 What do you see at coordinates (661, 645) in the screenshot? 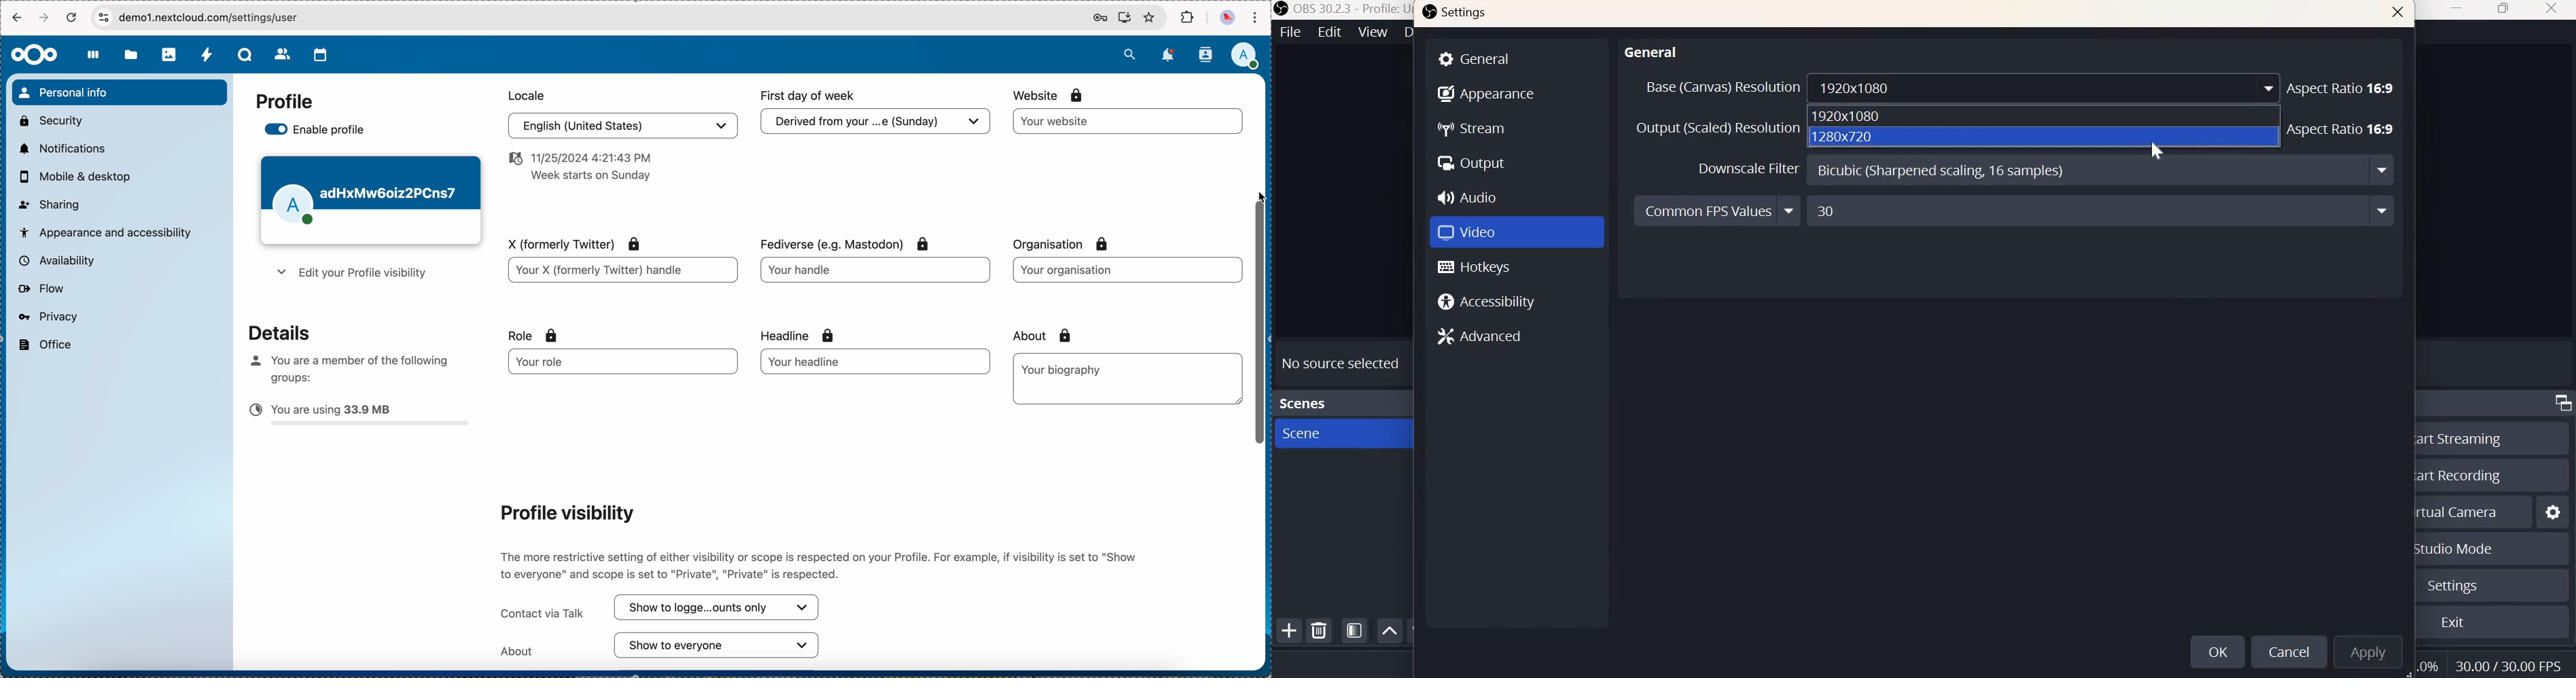
I see `about` at bounding box center [661, 645].